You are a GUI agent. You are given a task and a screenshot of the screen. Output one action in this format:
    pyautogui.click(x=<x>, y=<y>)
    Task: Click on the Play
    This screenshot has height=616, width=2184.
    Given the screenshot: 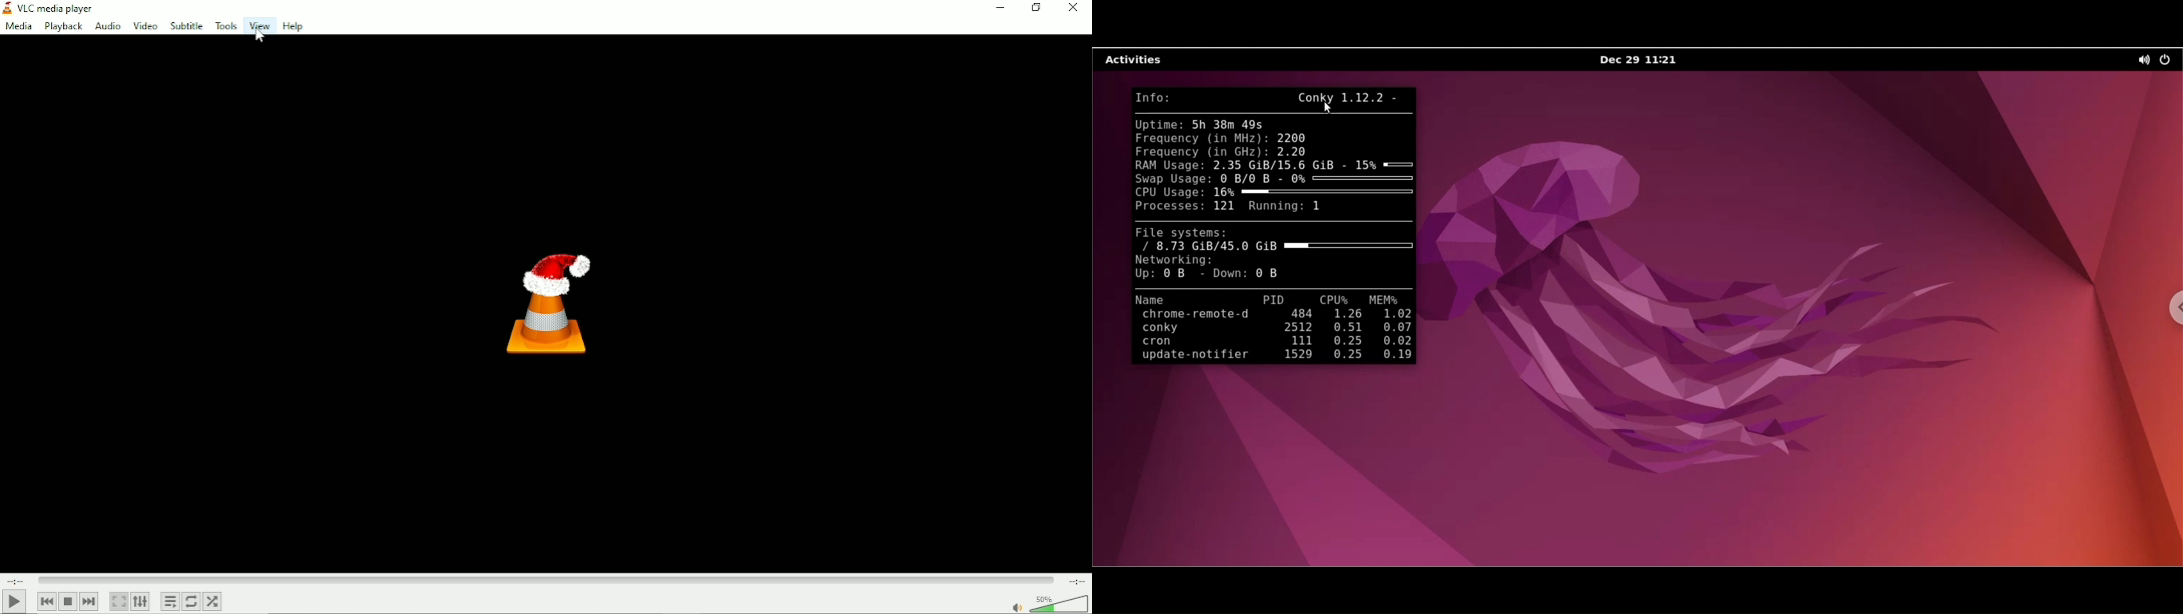 What is the action you would take?
    pyautogui.click(x=17, y=601)
    